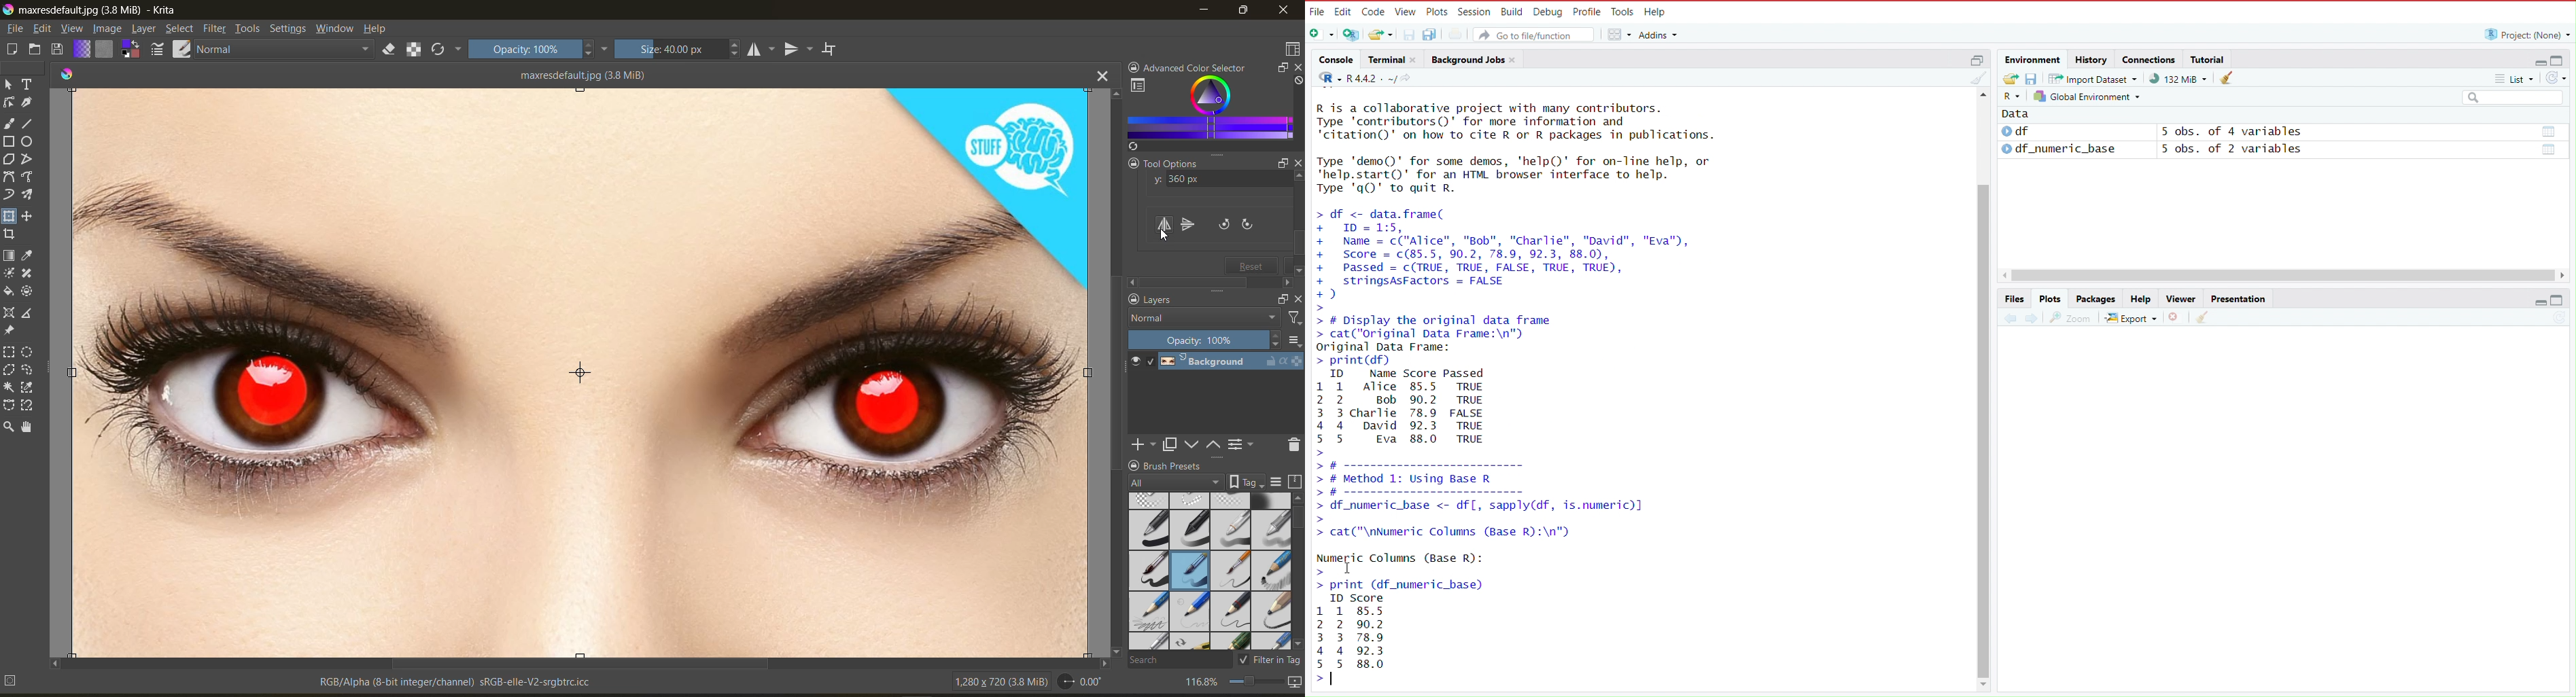 Image resolution: width=2576 pixels, height=700 pixels. Describe the element at coordinates (2006, 277) in the screenshot. I see `move left` at that location.